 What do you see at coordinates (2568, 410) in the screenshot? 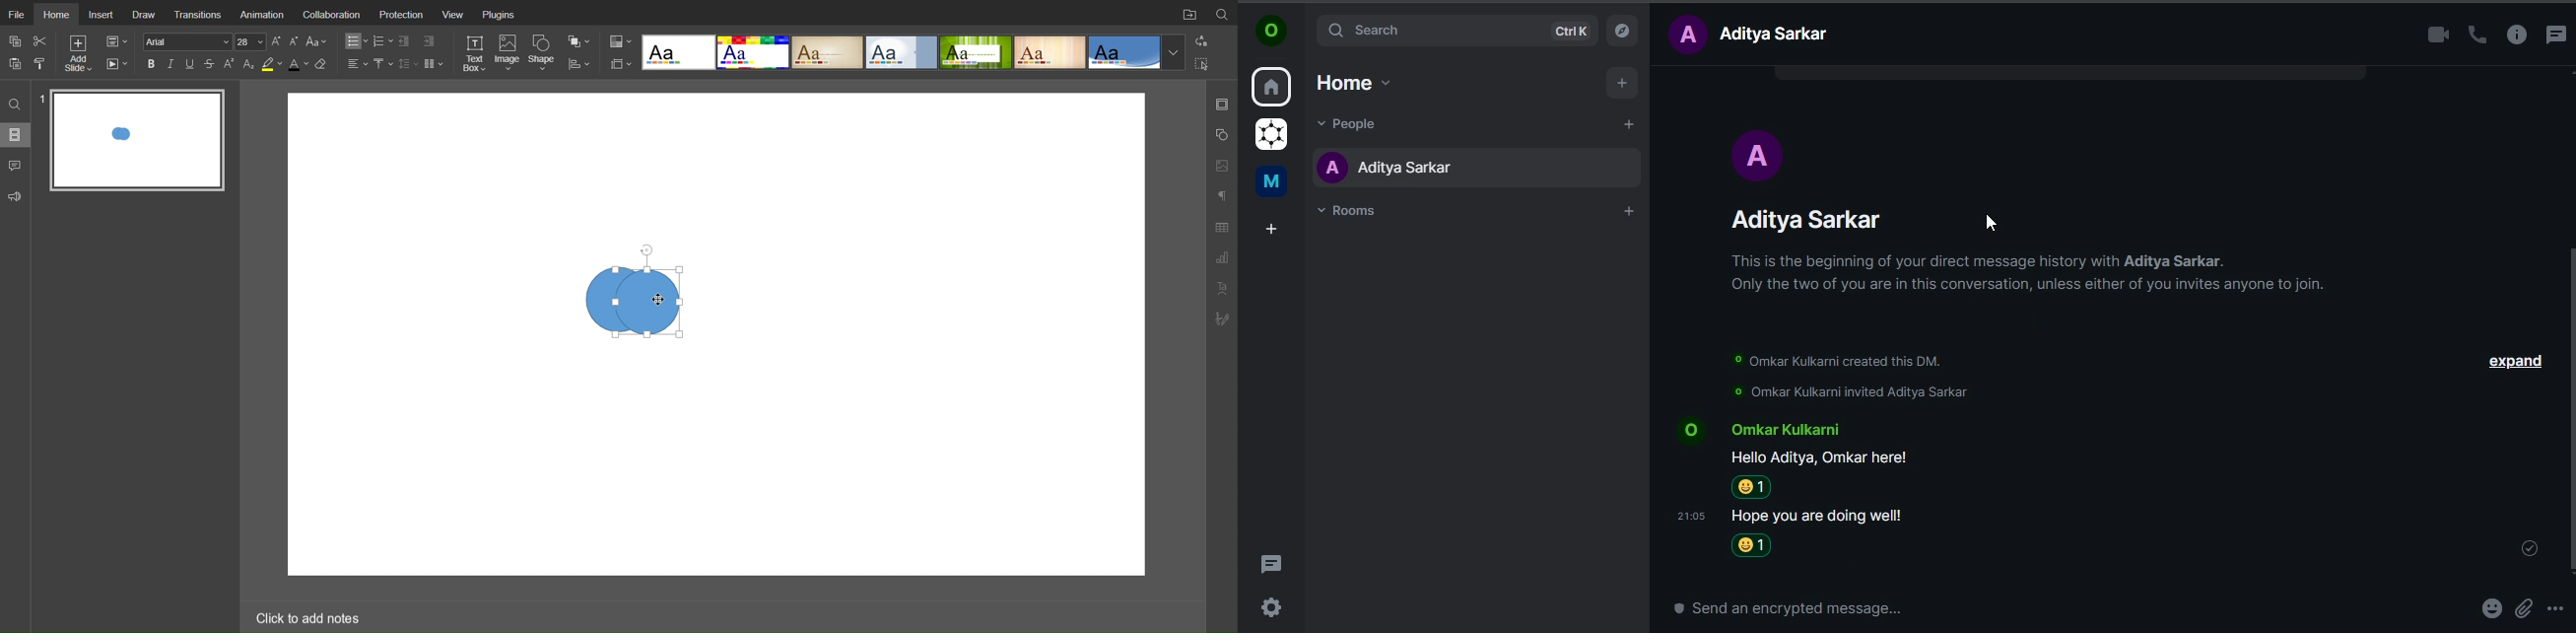
I see `scroll bar` at bounding box center [2568, 410].